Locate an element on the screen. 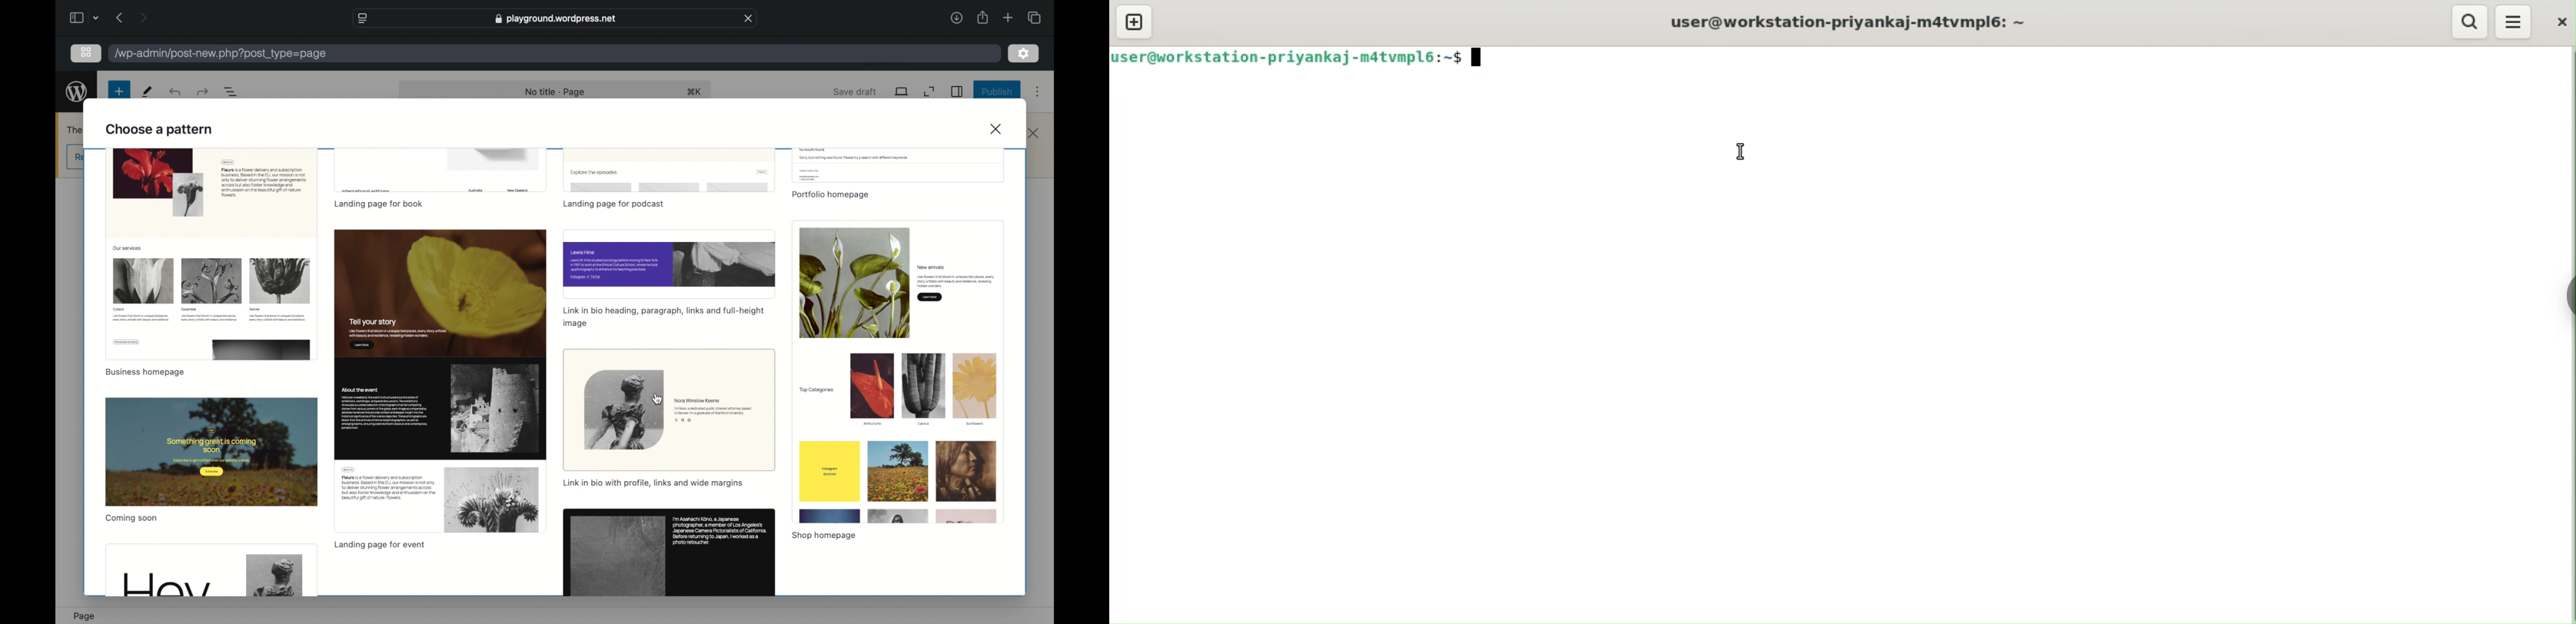  view is located at coordinates (903, 91).